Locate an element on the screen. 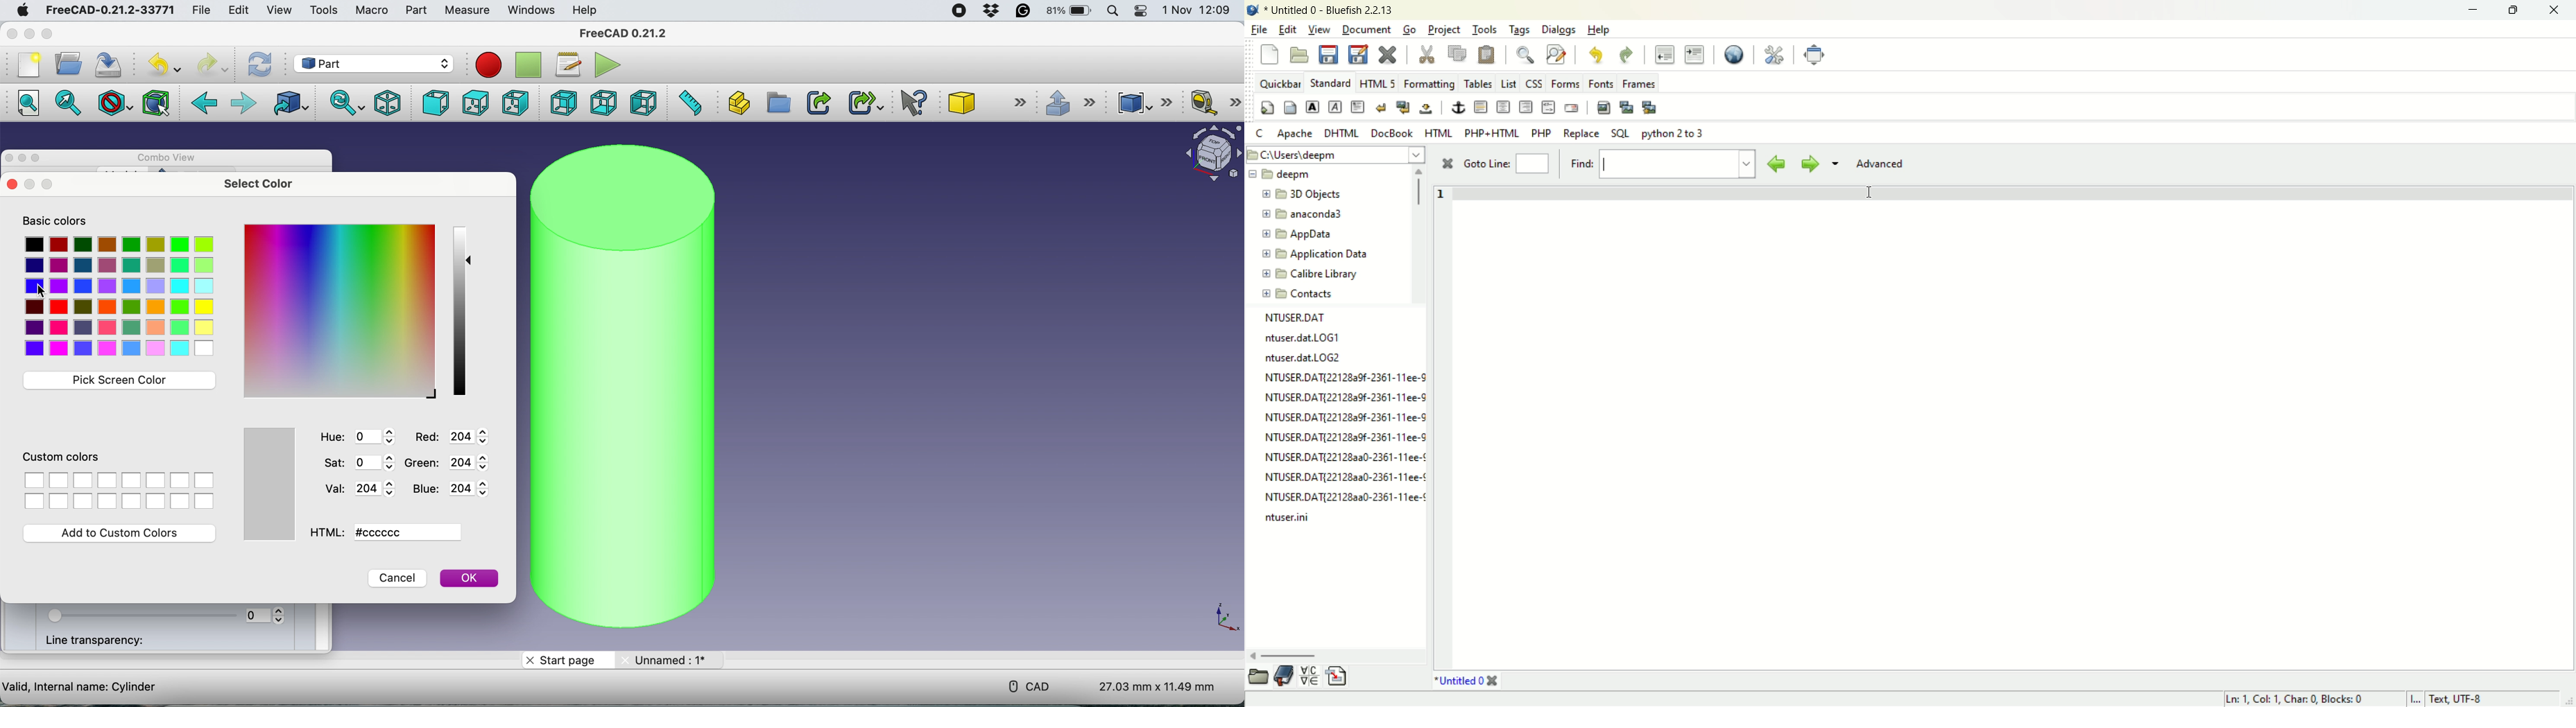  pick screen color is located at coordinates (119, 380).